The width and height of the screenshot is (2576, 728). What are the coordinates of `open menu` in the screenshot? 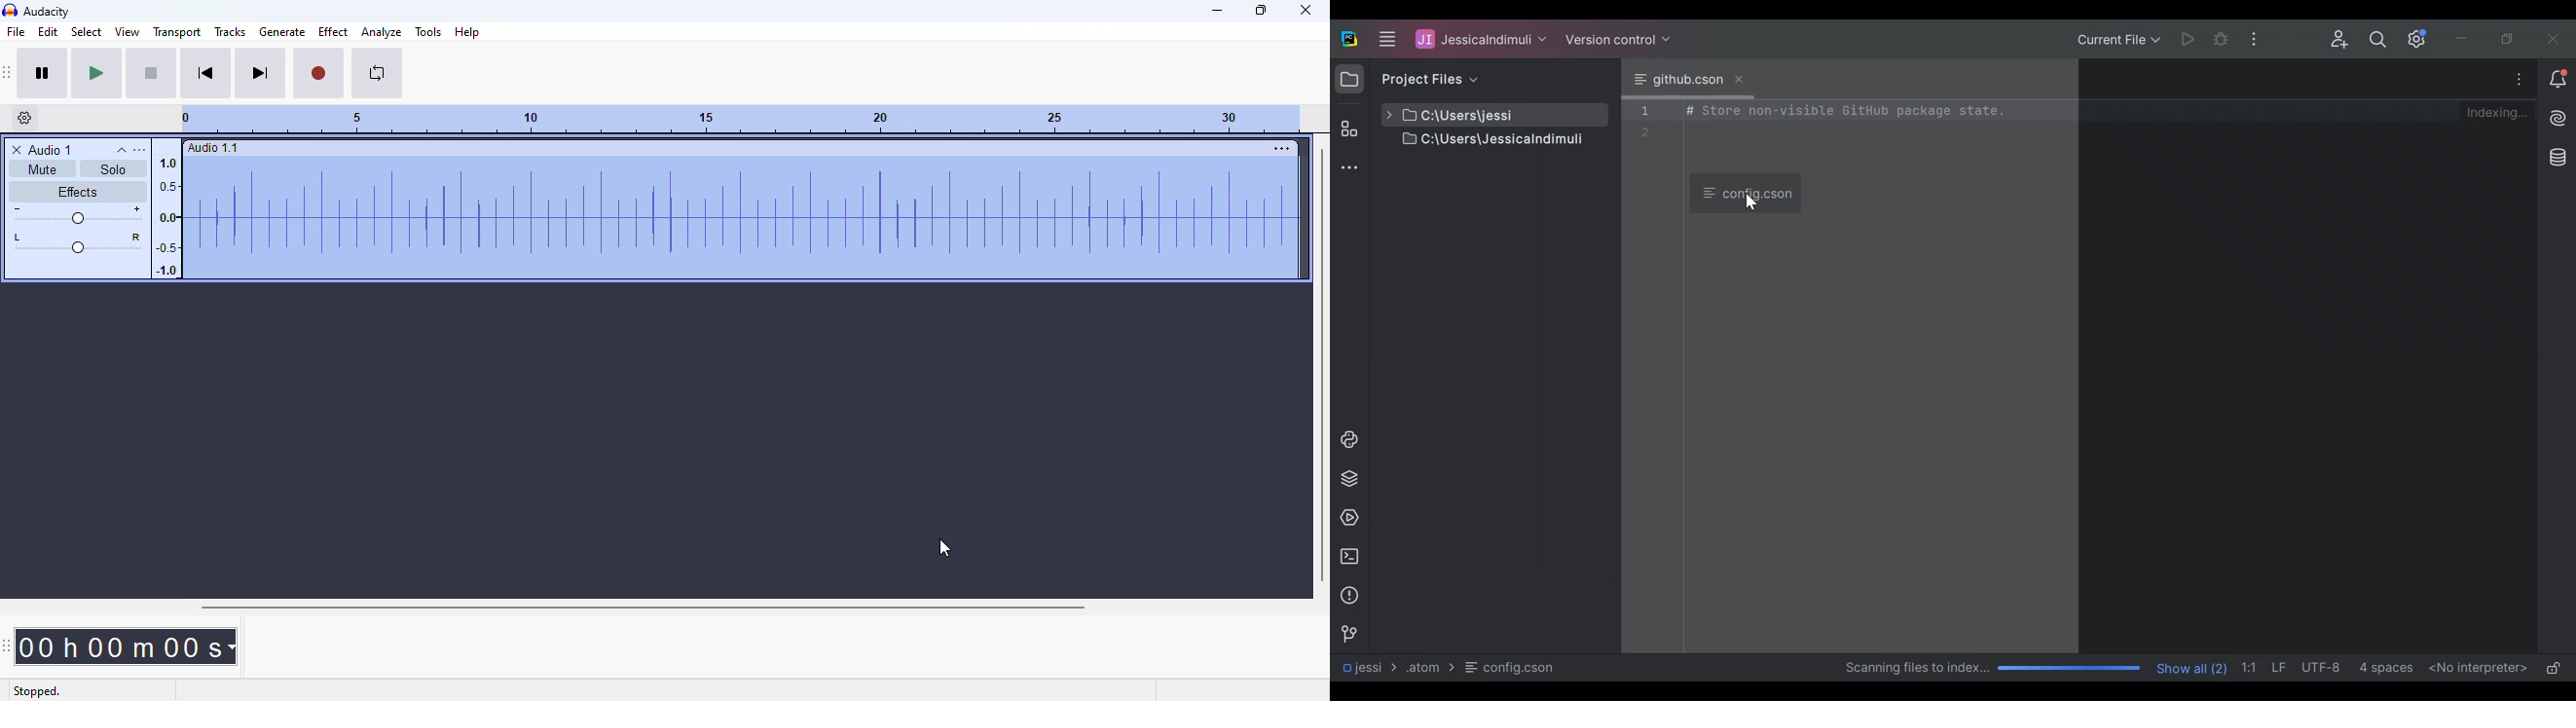 It's located at (140, 150).